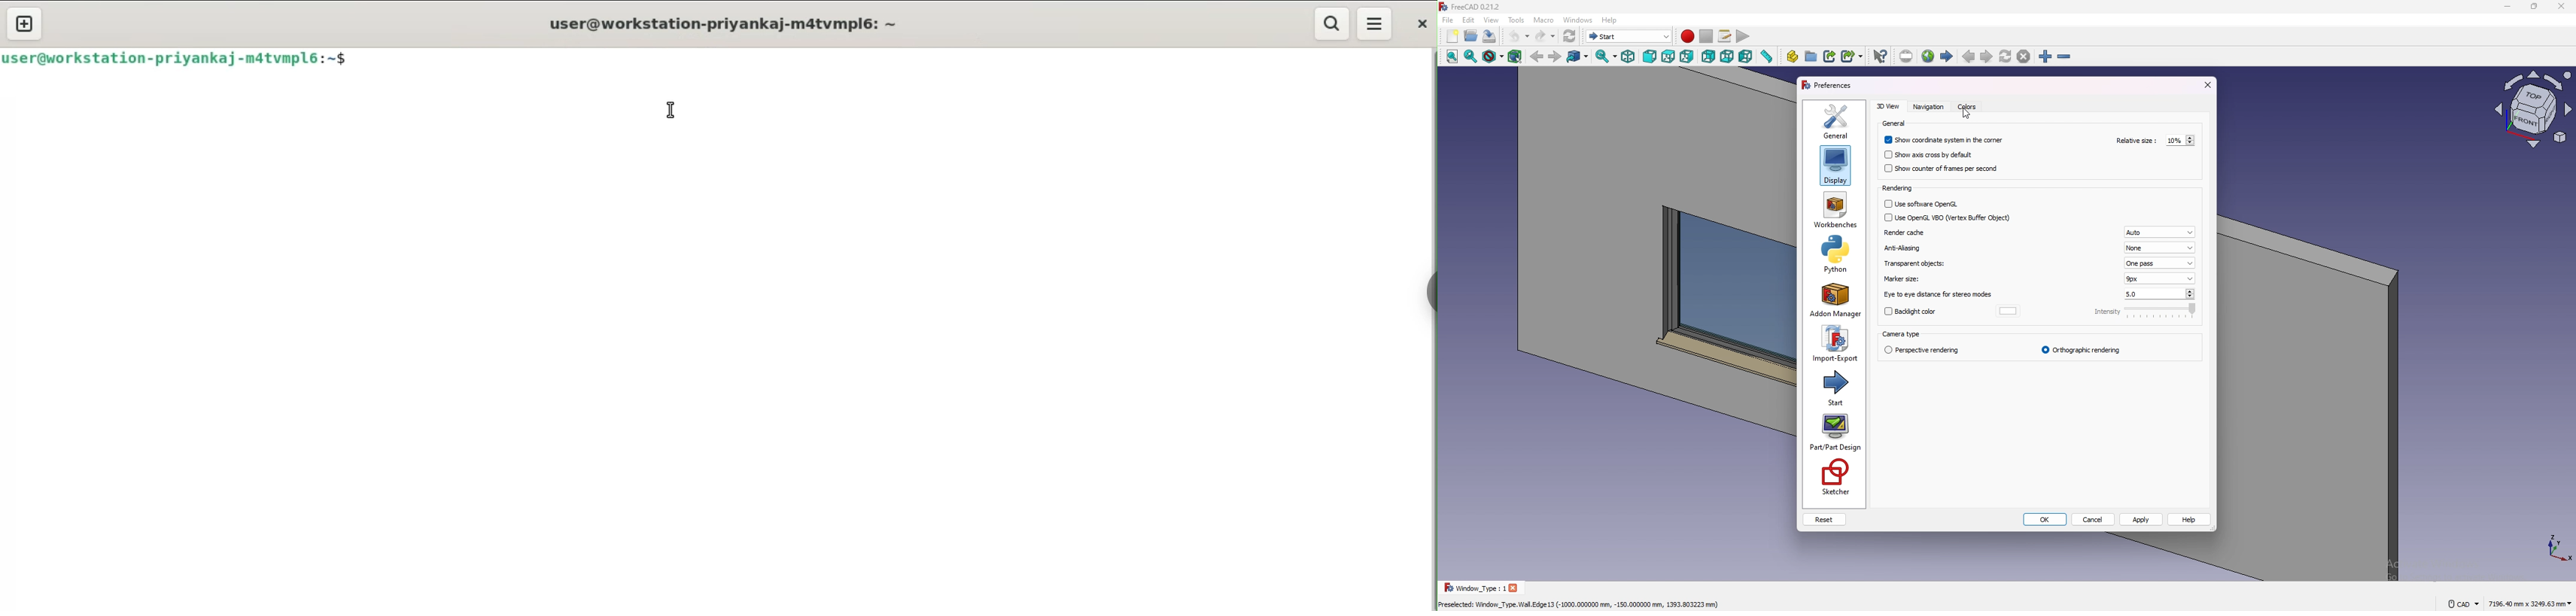  I want to click on zoom in, so click(2045, 57).